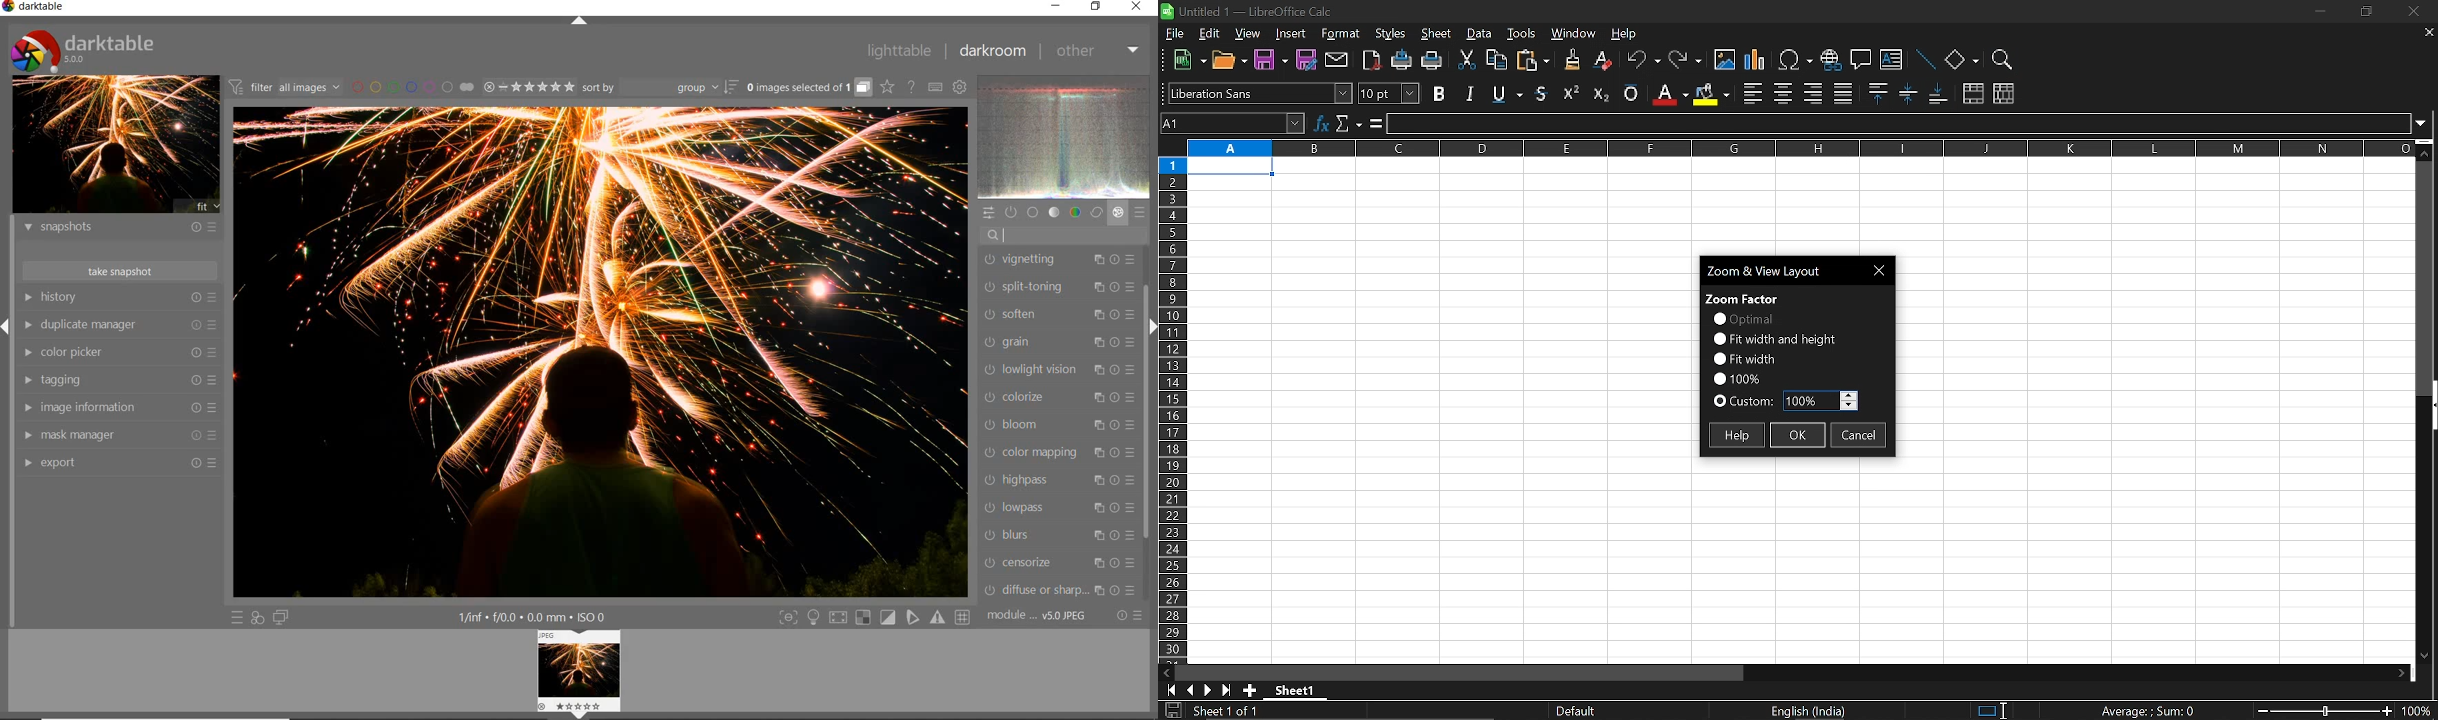 This screenshot has width=2464, height=728. I want to click on italic, so click(1470, 93).